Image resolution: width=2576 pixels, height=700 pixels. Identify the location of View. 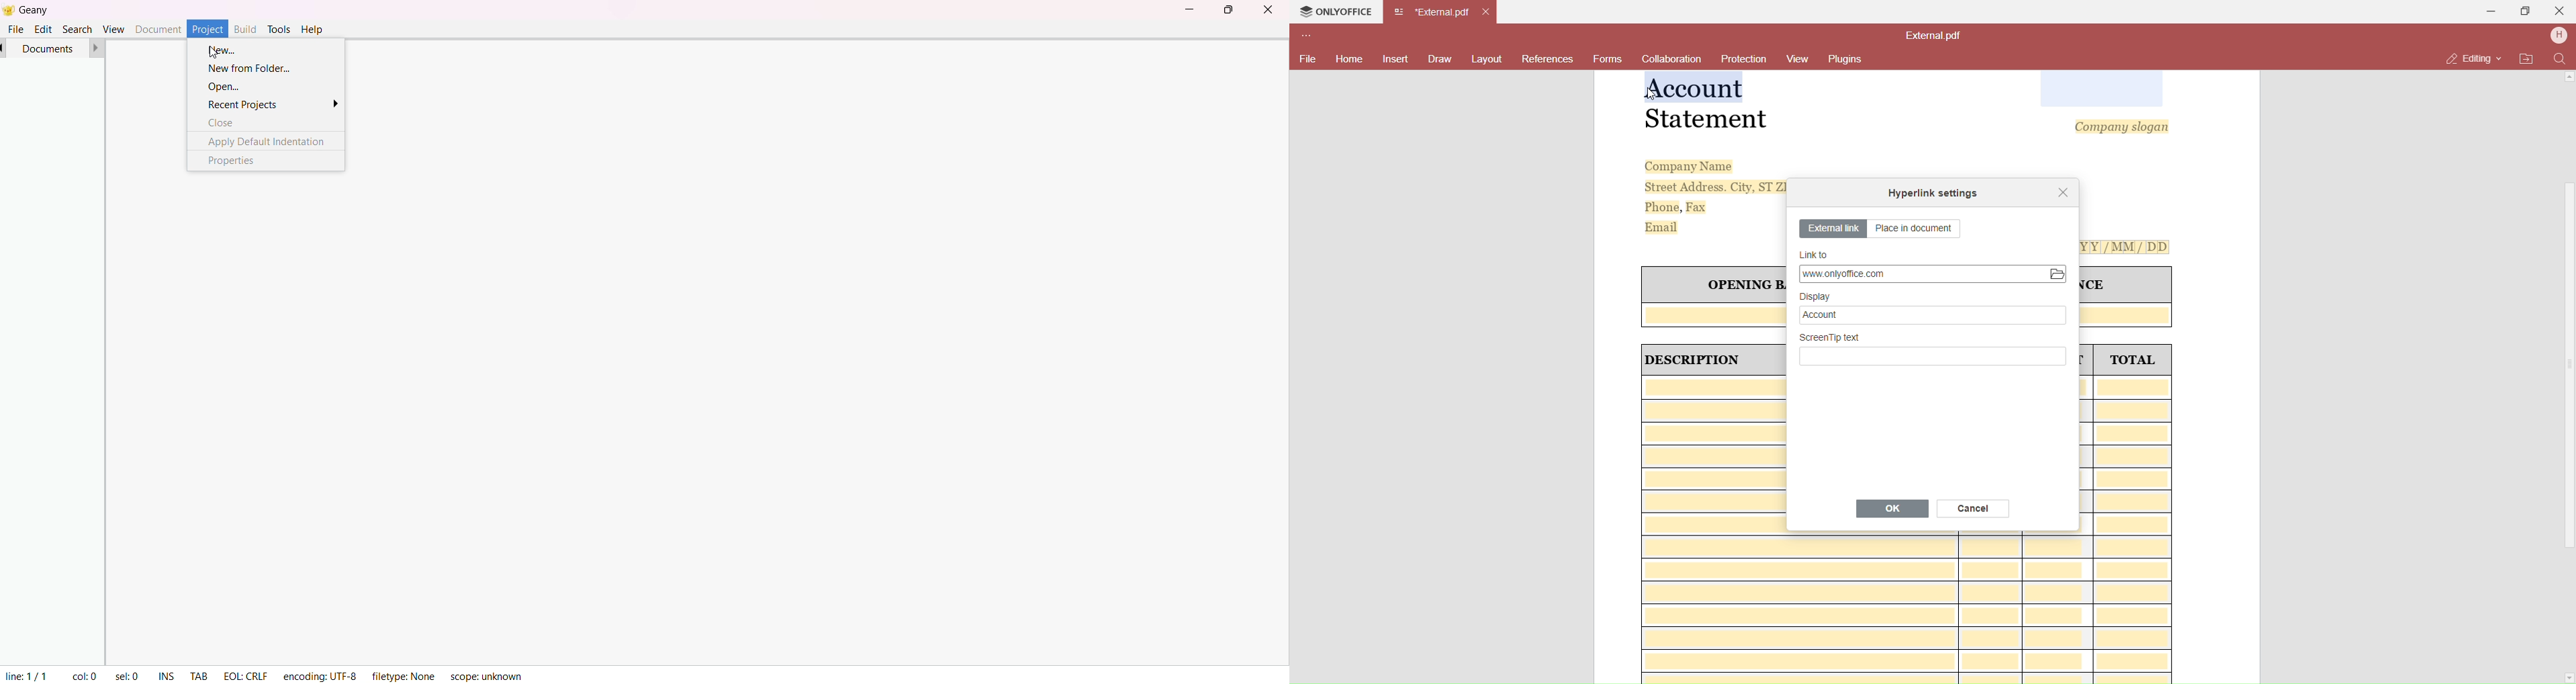
(1795, 60).